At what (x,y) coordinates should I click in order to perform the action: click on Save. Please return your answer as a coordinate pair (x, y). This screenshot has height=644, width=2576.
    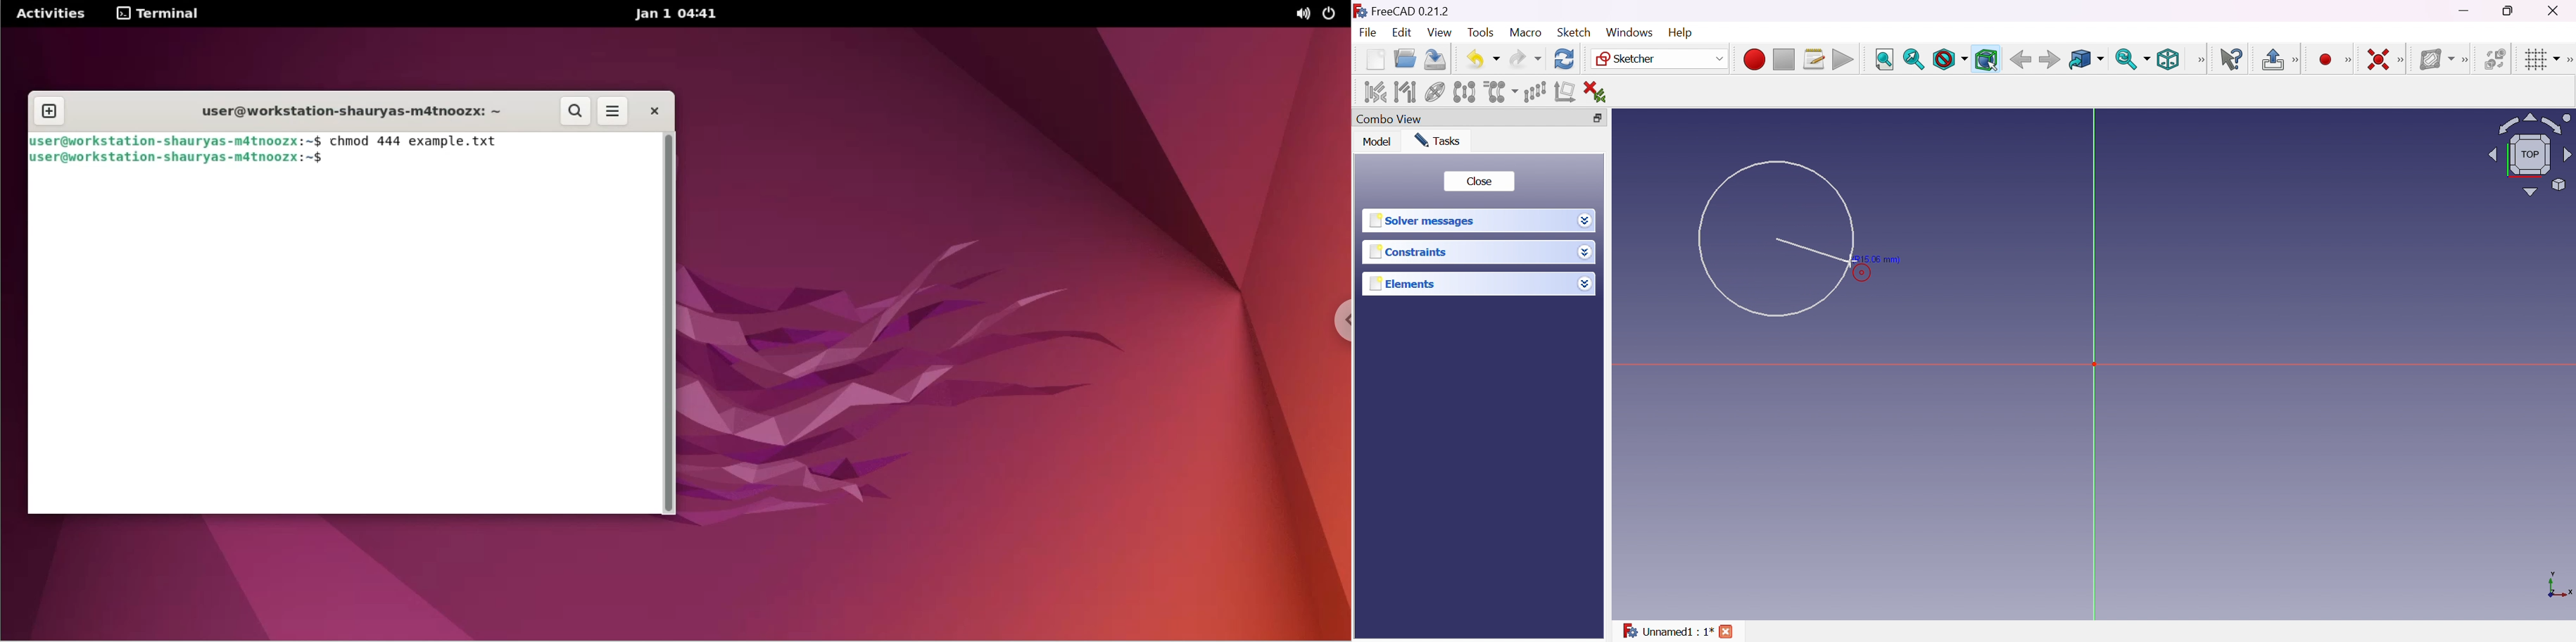
    Looking at the image, I should click on (1433, 58).